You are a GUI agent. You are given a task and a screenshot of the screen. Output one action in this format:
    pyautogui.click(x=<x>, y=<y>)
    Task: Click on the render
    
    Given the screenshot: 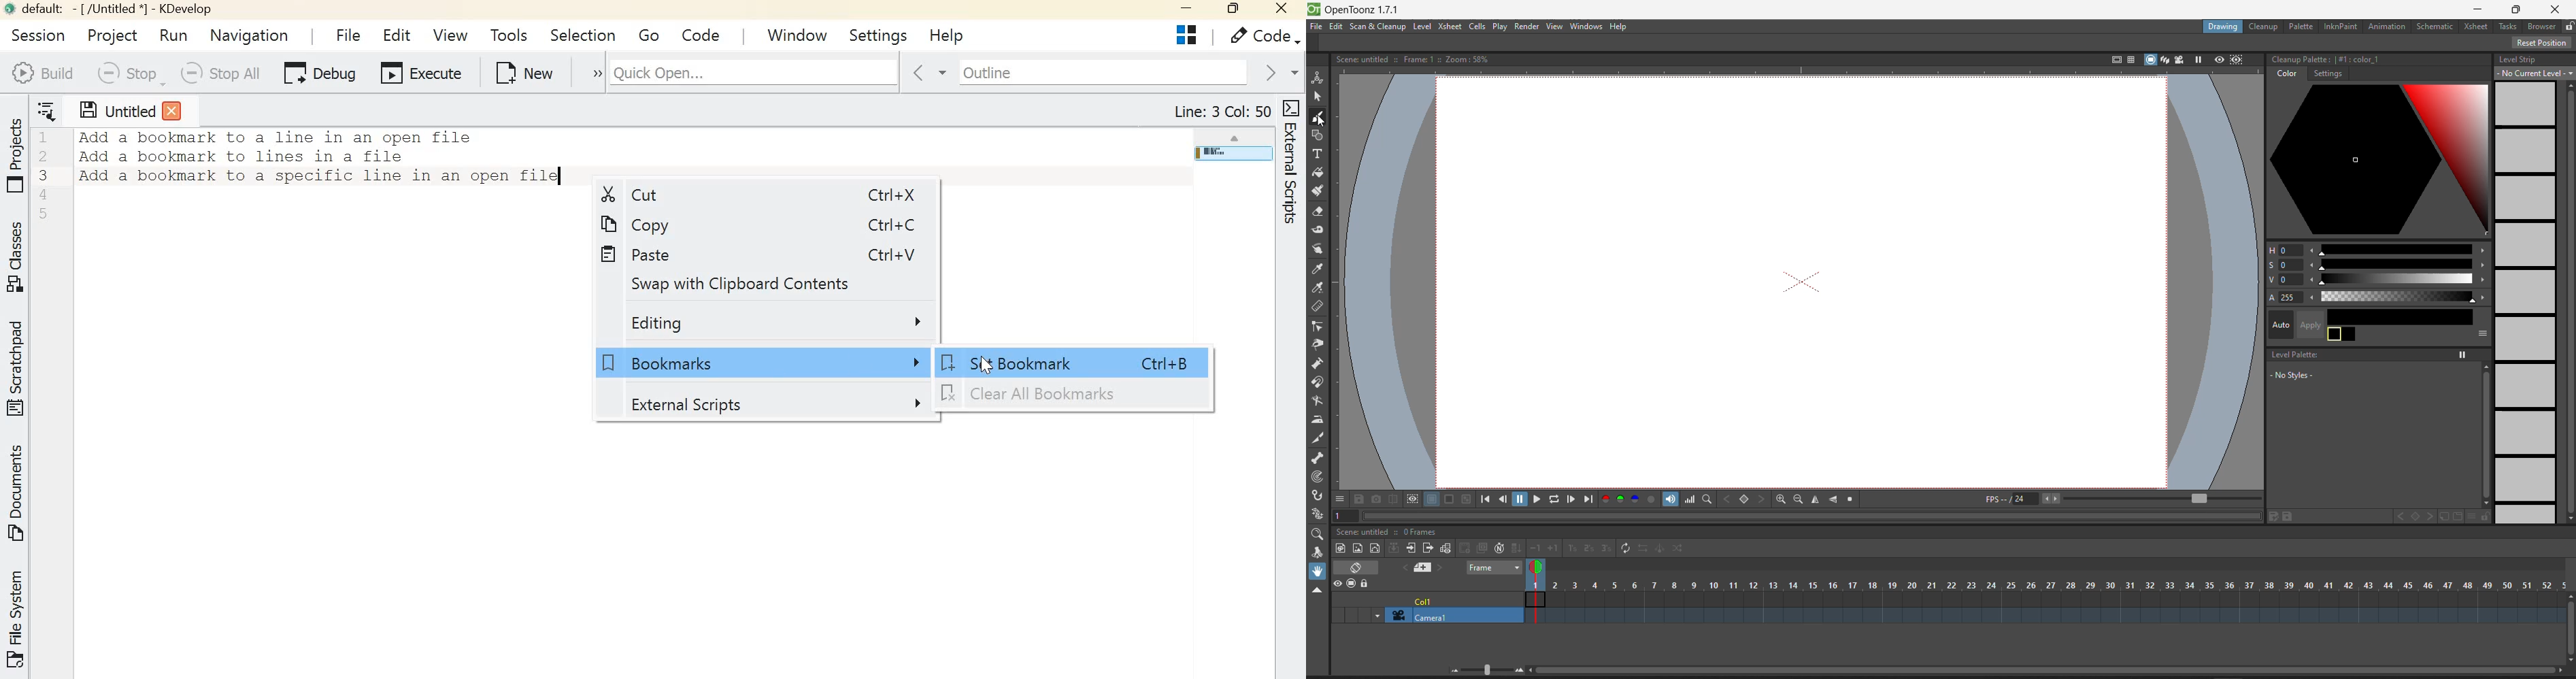 What is the action you would take?
    pyautogui.click(x=1526, y=26)
    